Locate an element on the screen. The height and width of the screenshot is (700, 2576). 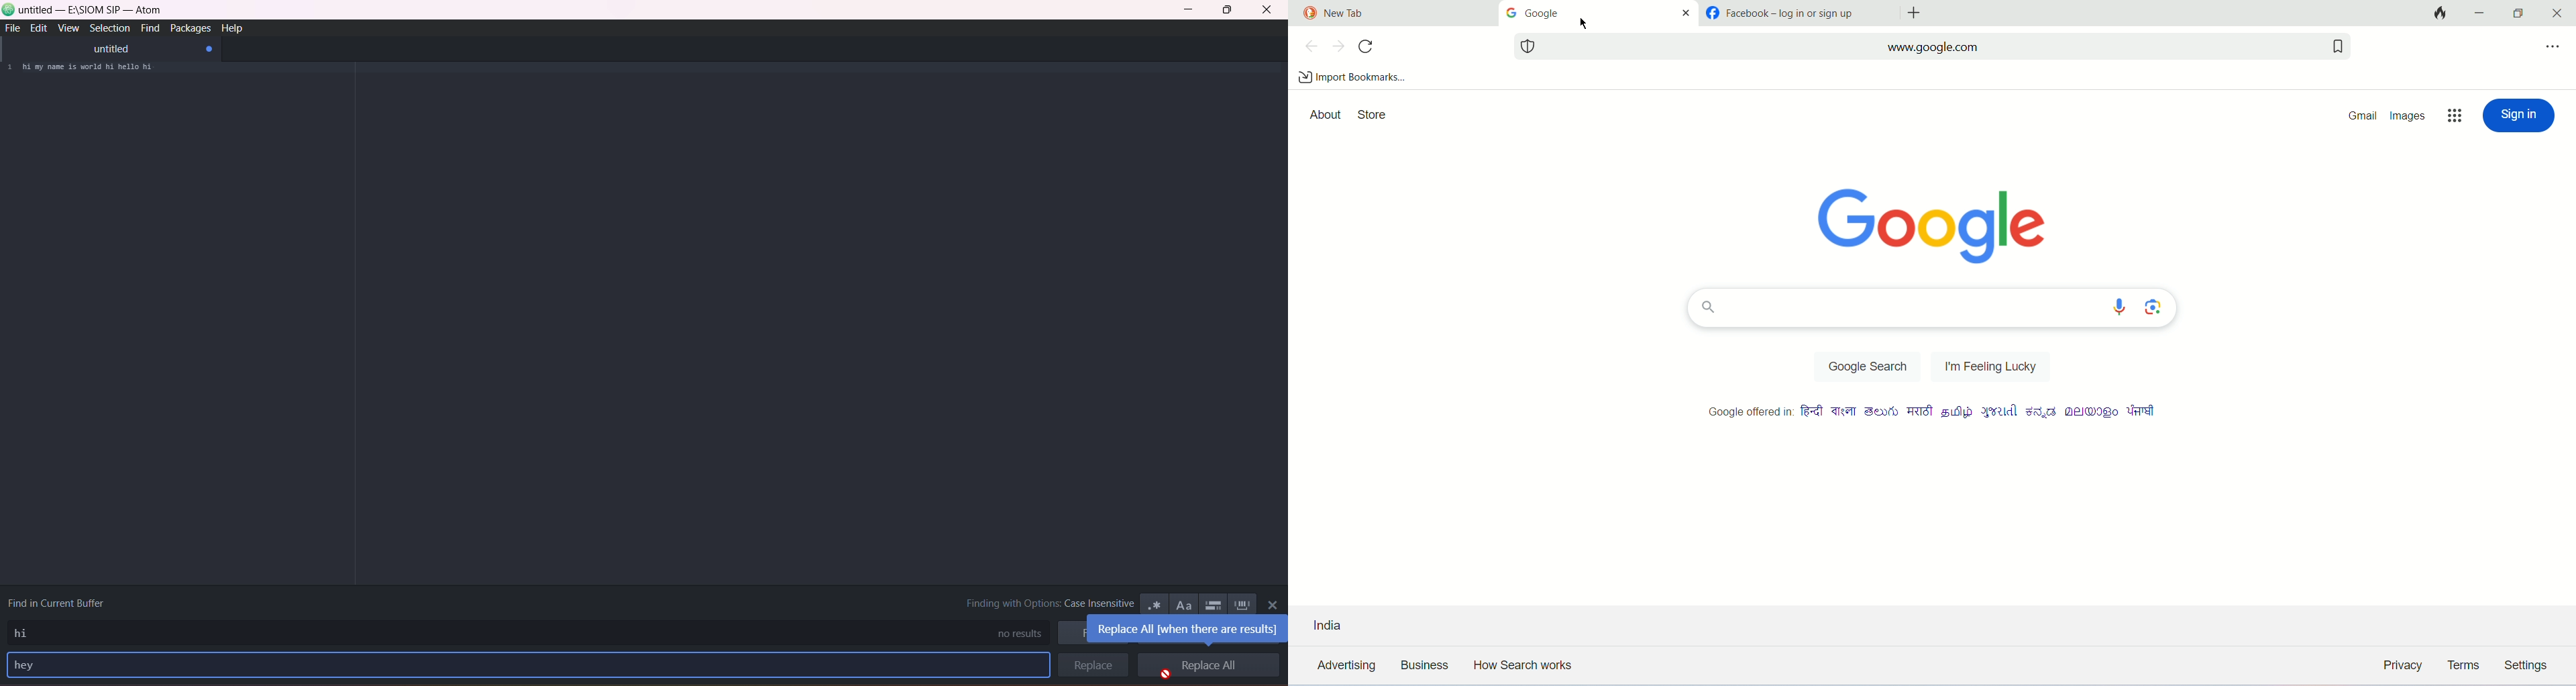
packages is located at coordinates (188, 29).